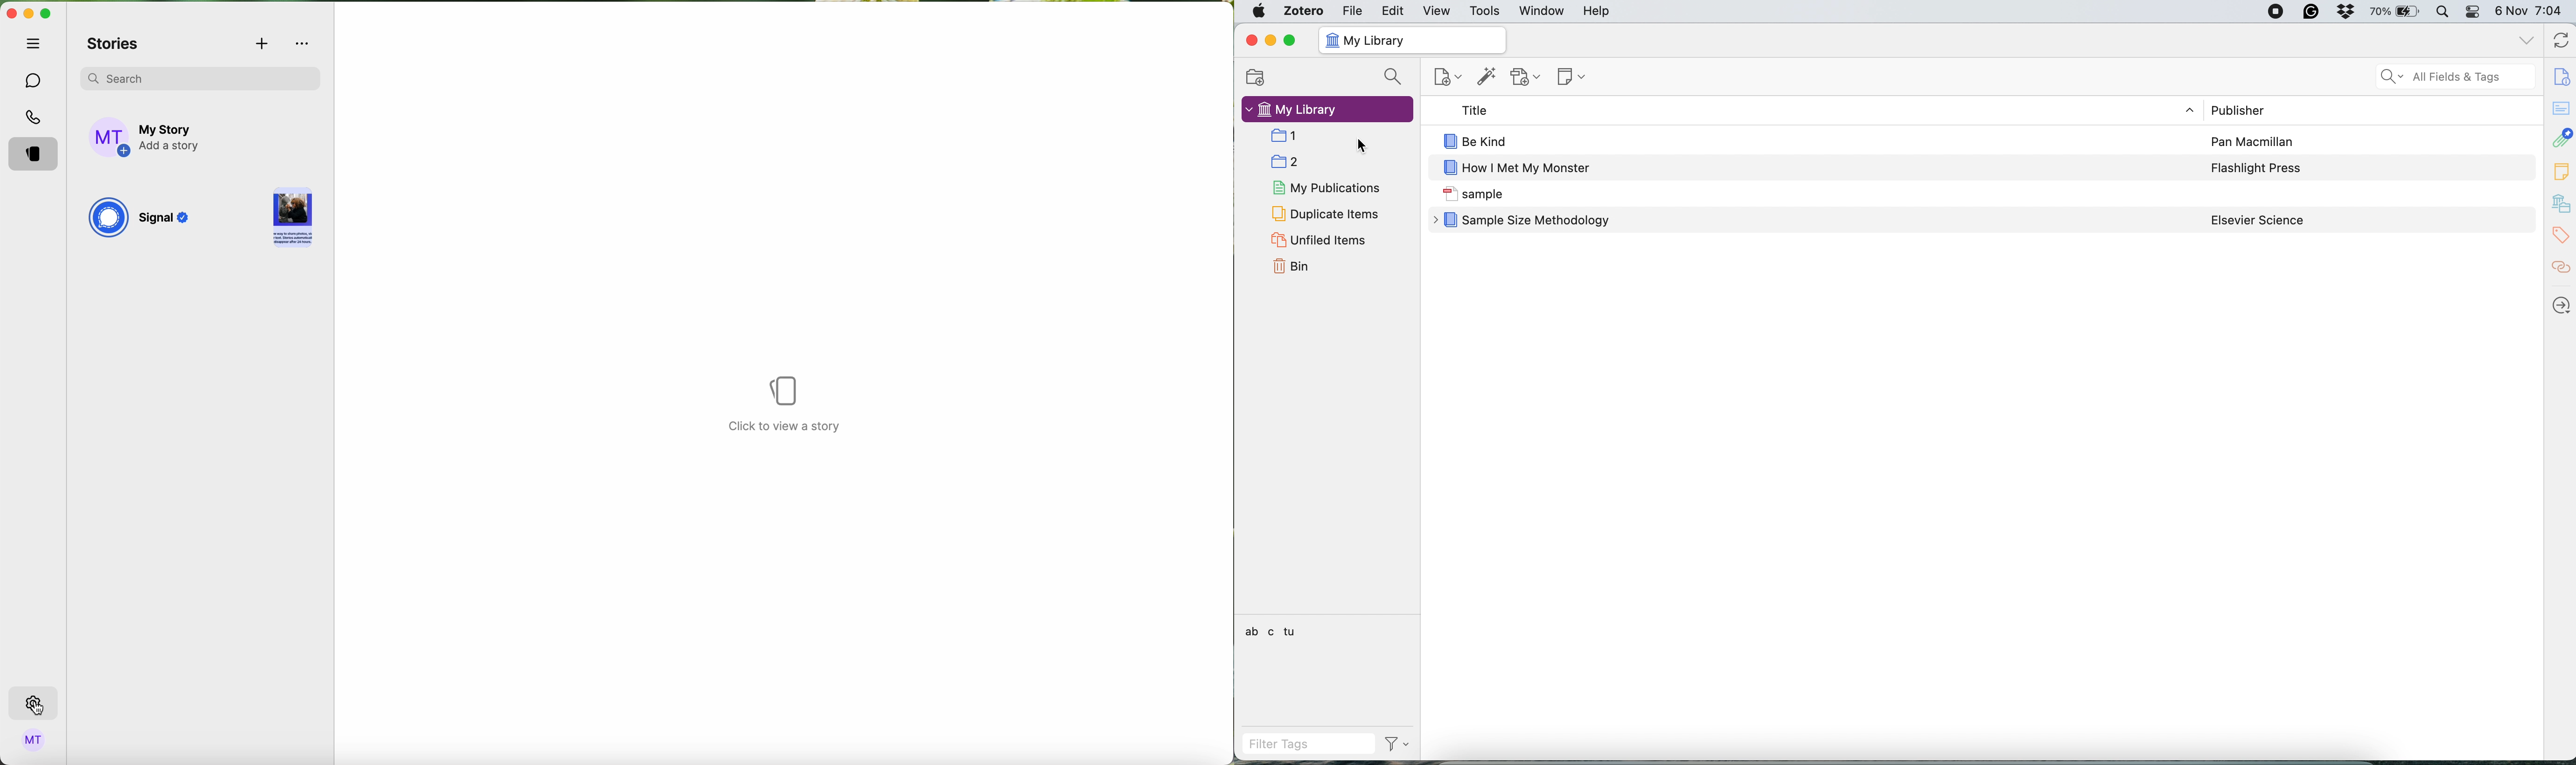 This screenshot has height=784, width=2576. Describe the element at coordinates (1320, 239) in the screenshot. I see `unfiled items` at that location.